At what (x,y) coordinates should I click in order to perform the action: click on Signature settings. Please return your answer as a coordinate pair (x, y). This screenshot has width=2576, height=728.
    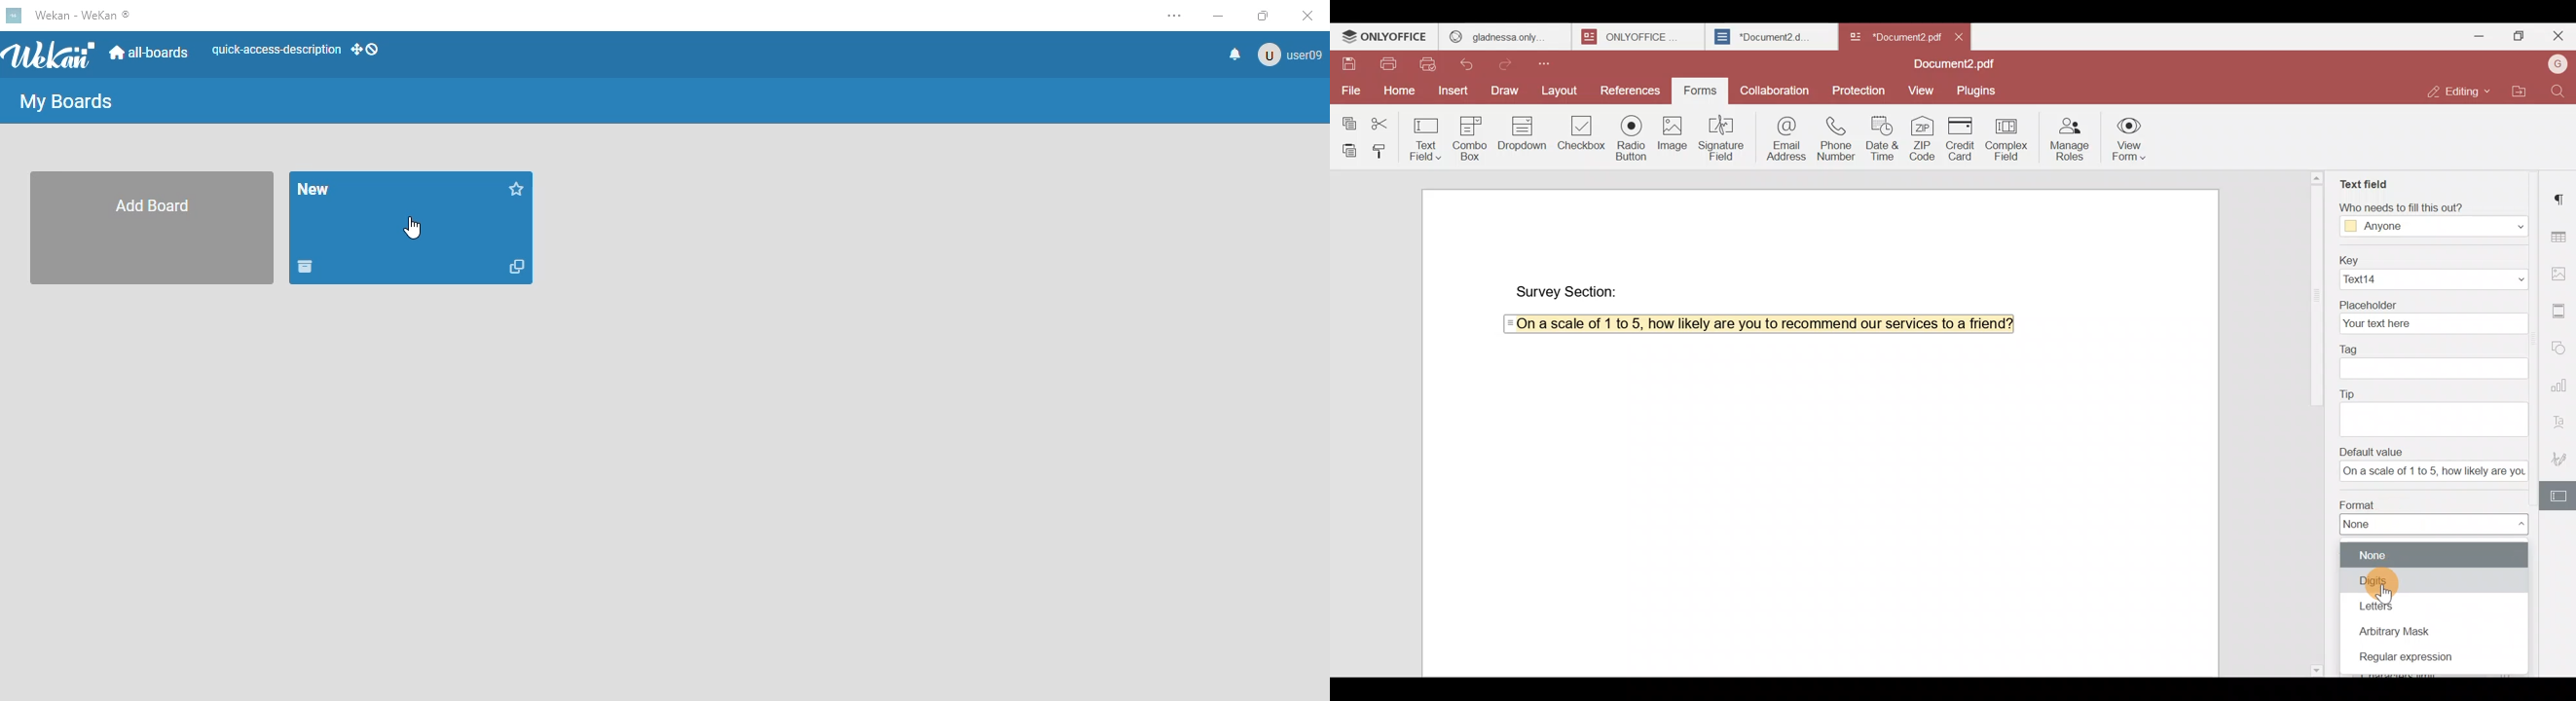
    Looking at the image, I should click on (2560, 459).